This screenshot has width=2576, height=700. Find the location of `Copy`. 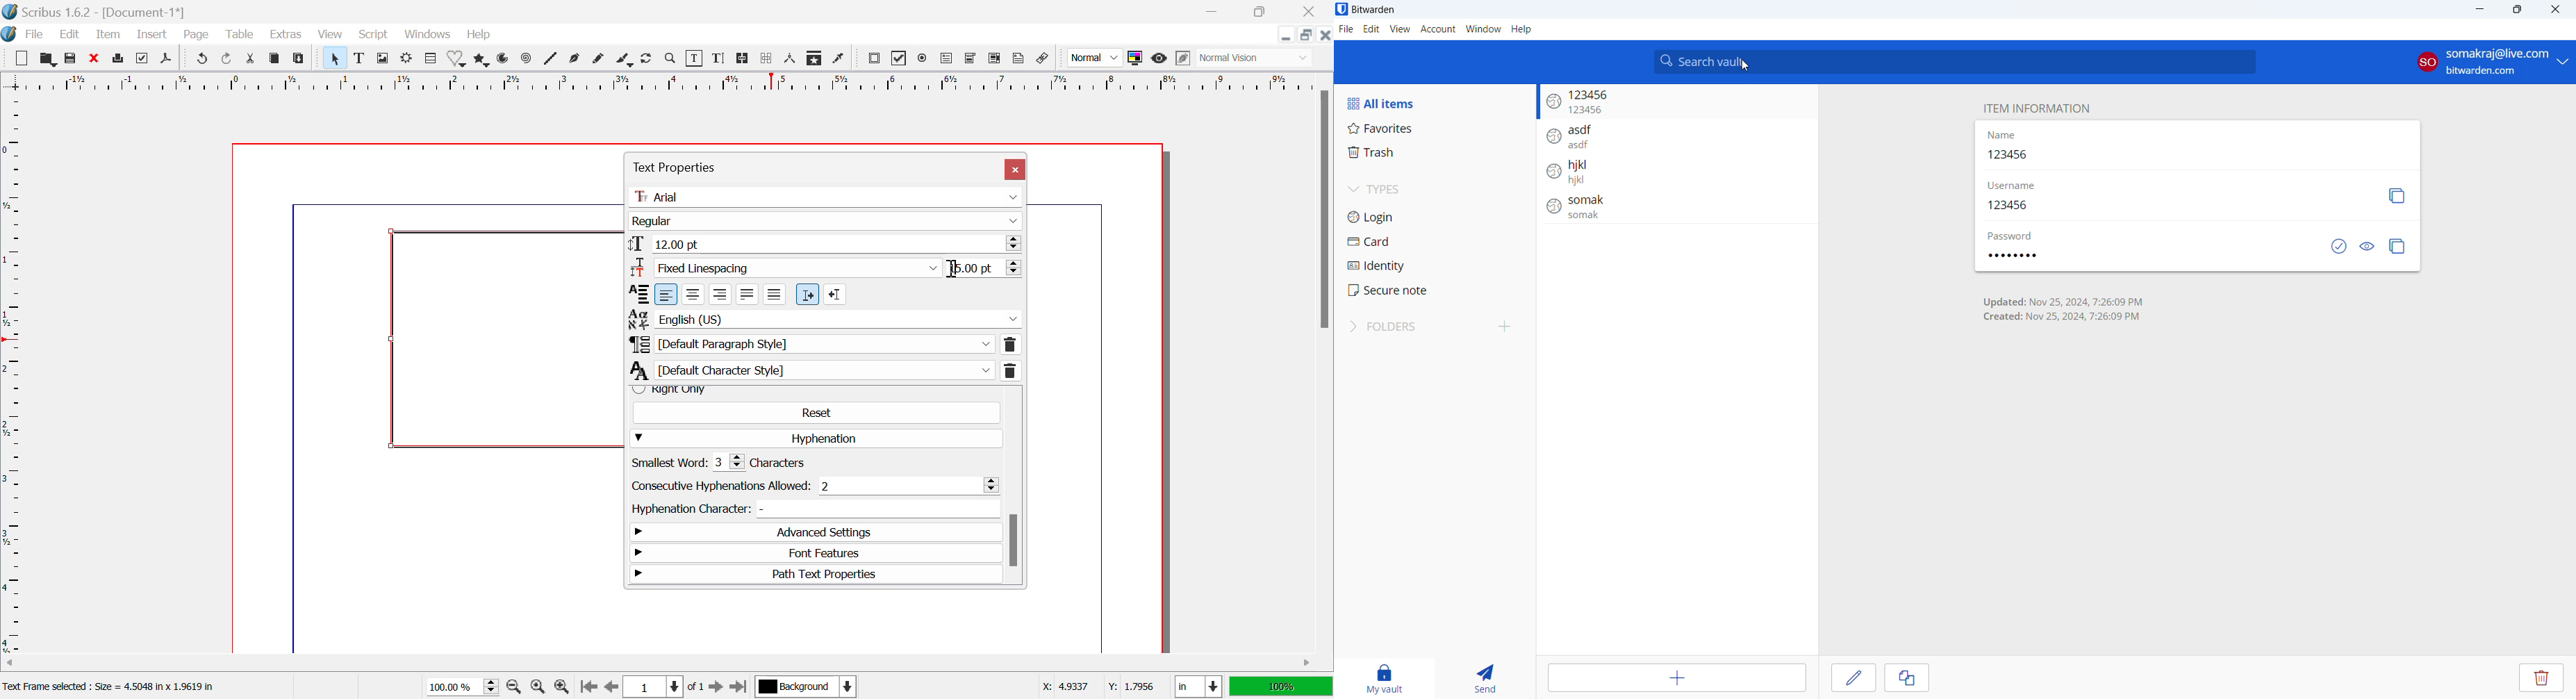

Copy is located at coordinates (275, 58).